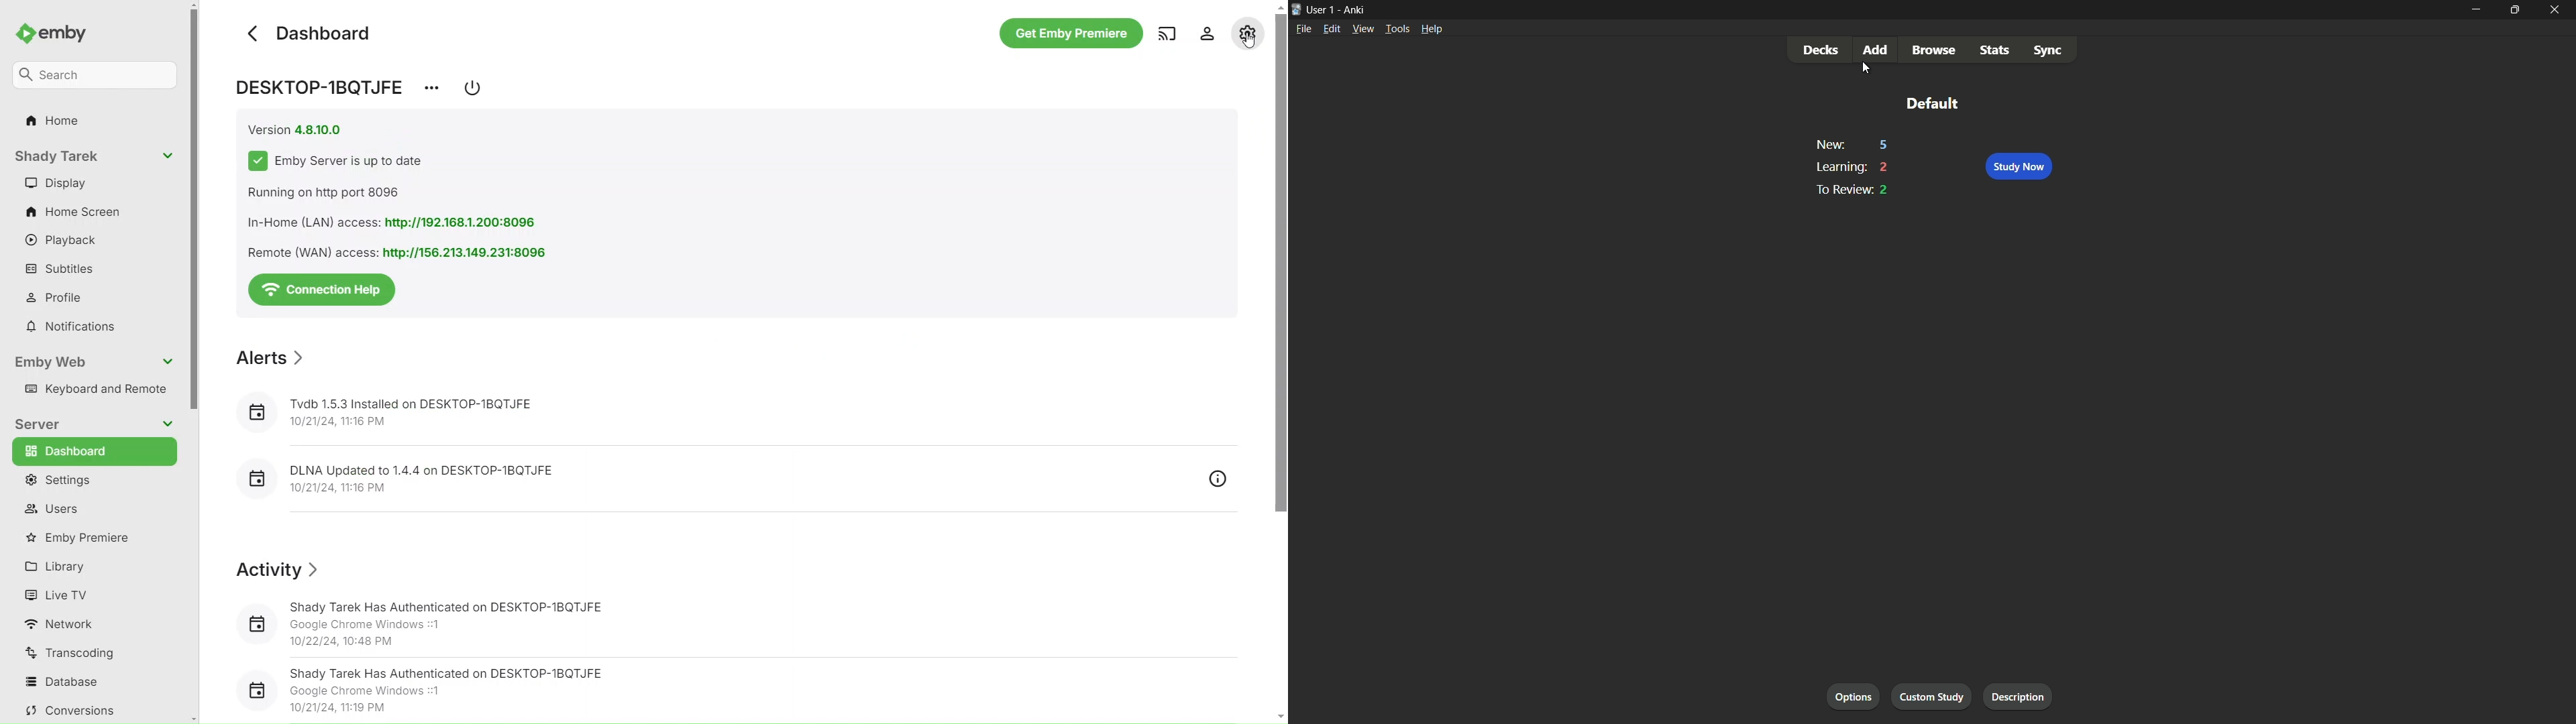  I want to click on tools menu, so click(1397, 29).